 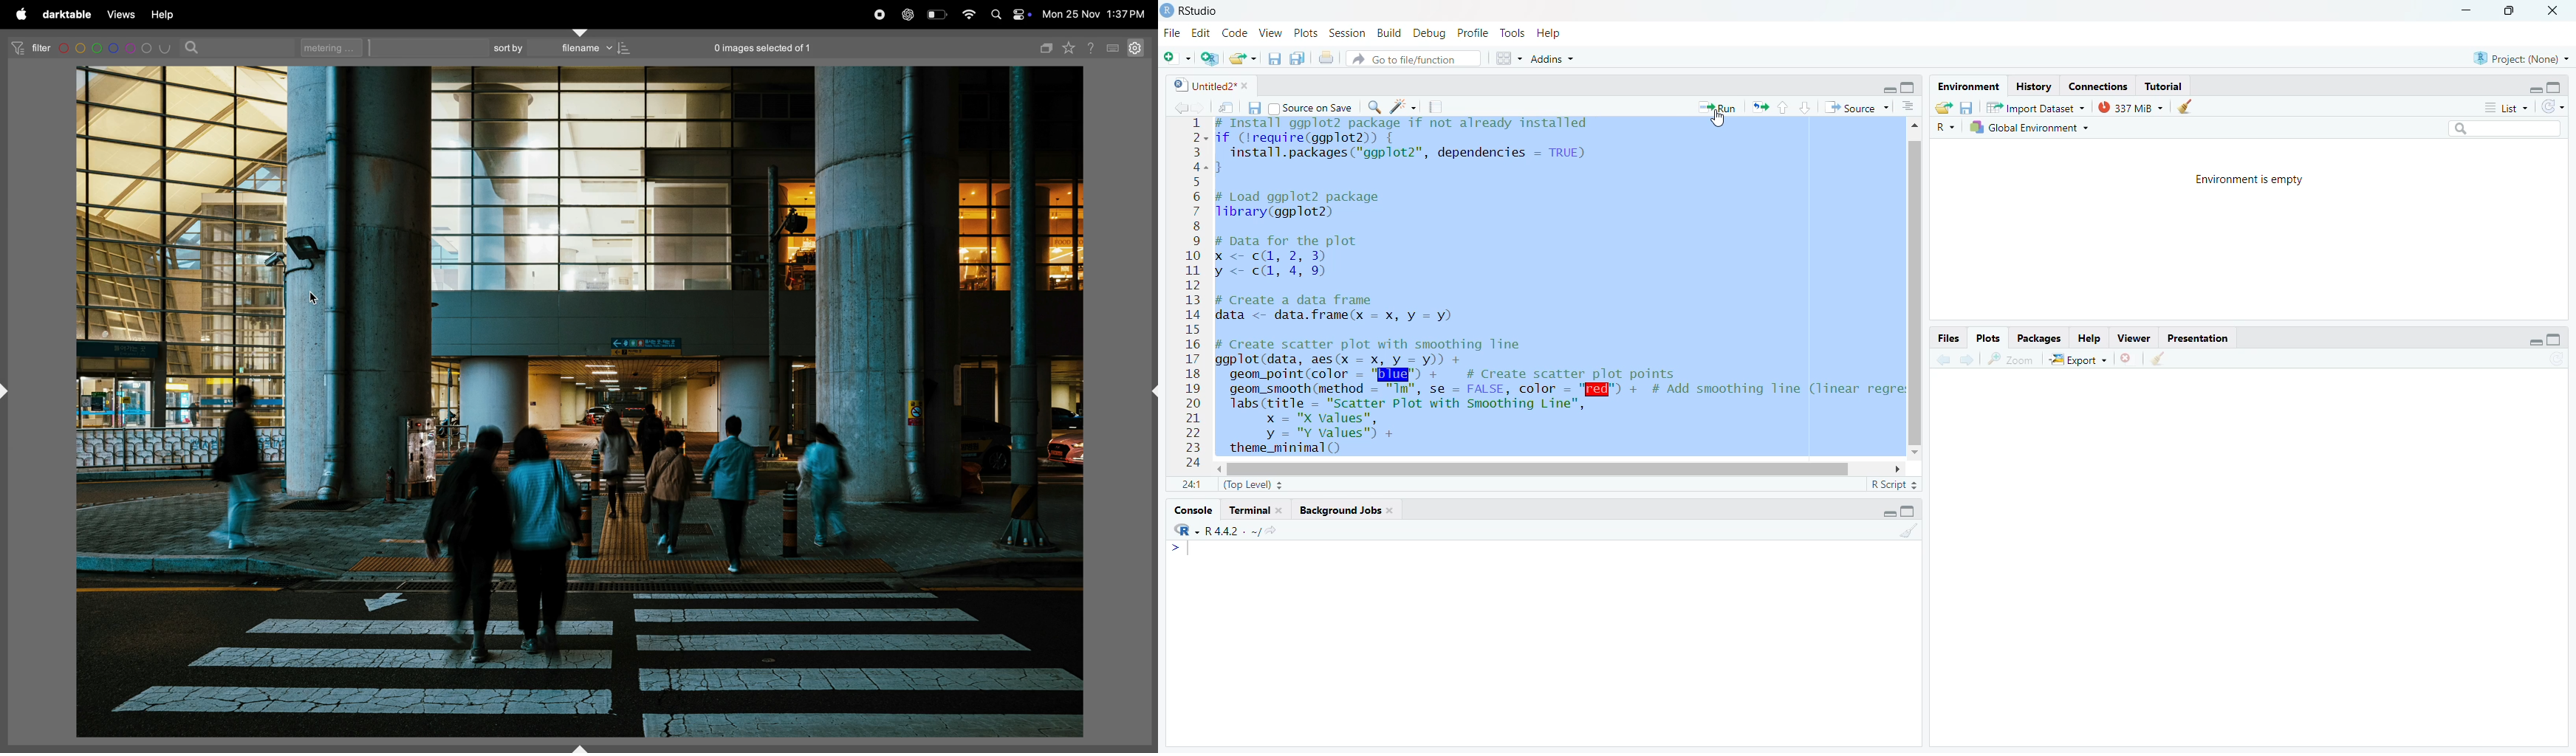 I want to click on go back to the next source location, so click(x=1205, y=108).